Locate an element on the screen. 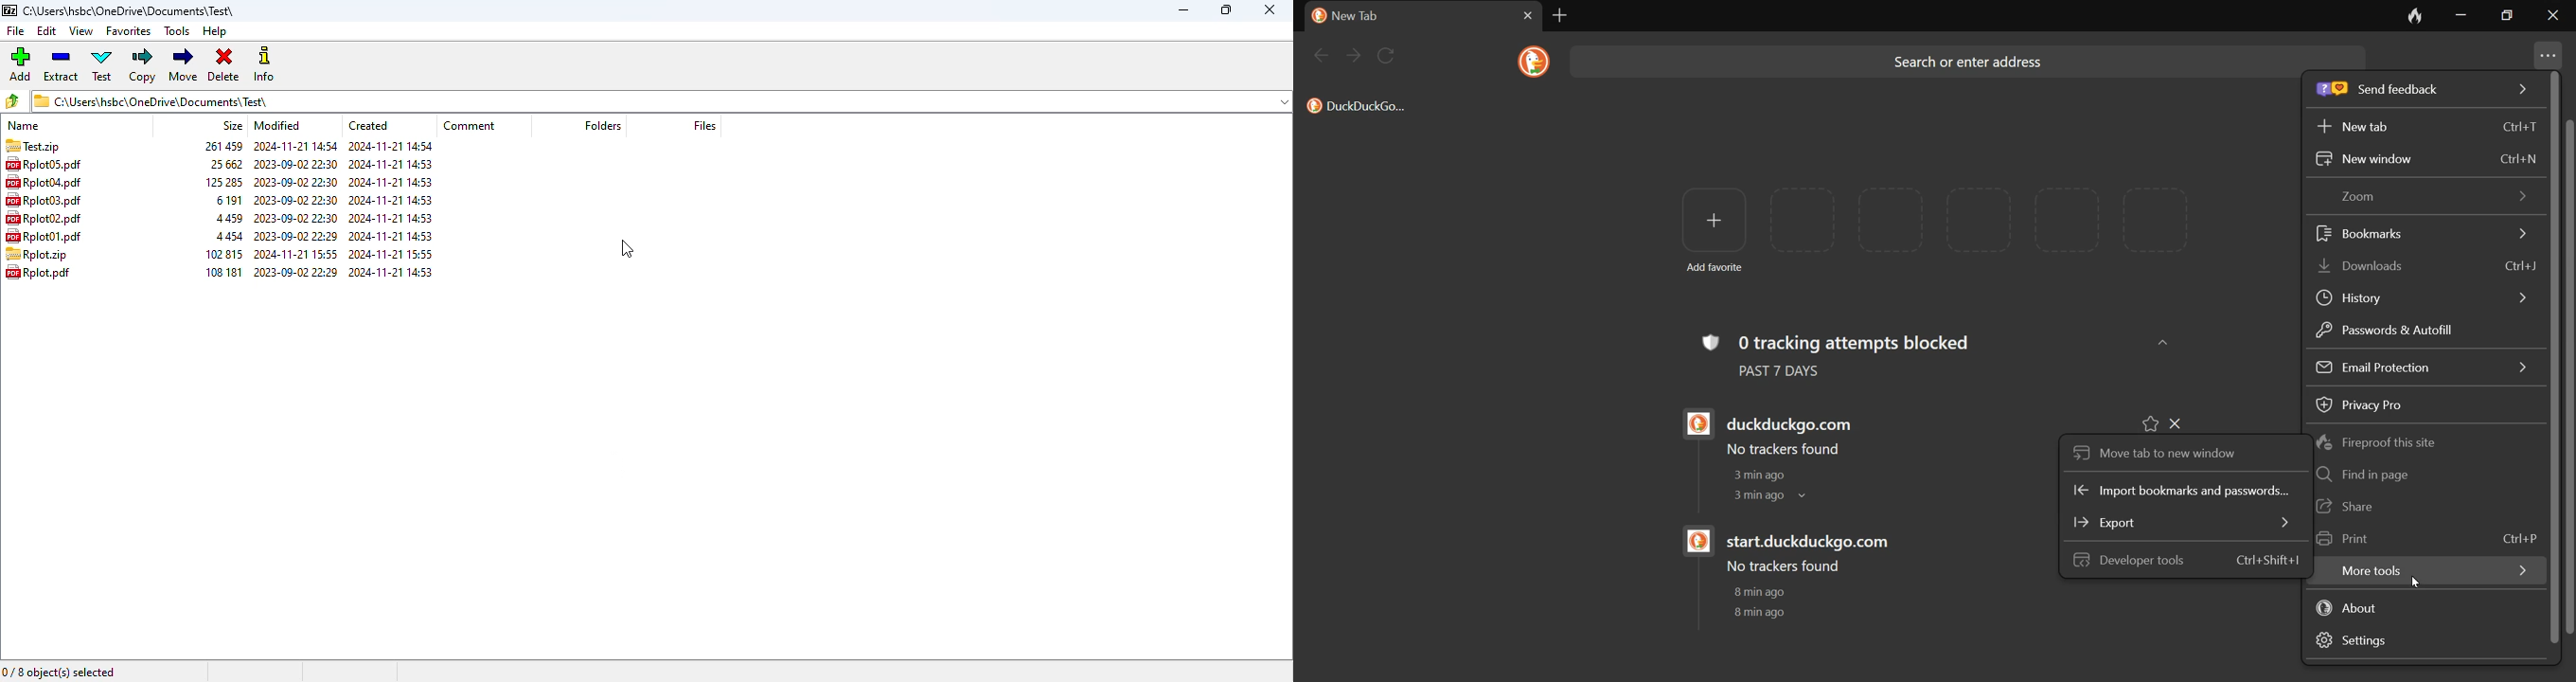  size is located at coordinates (222, 209).